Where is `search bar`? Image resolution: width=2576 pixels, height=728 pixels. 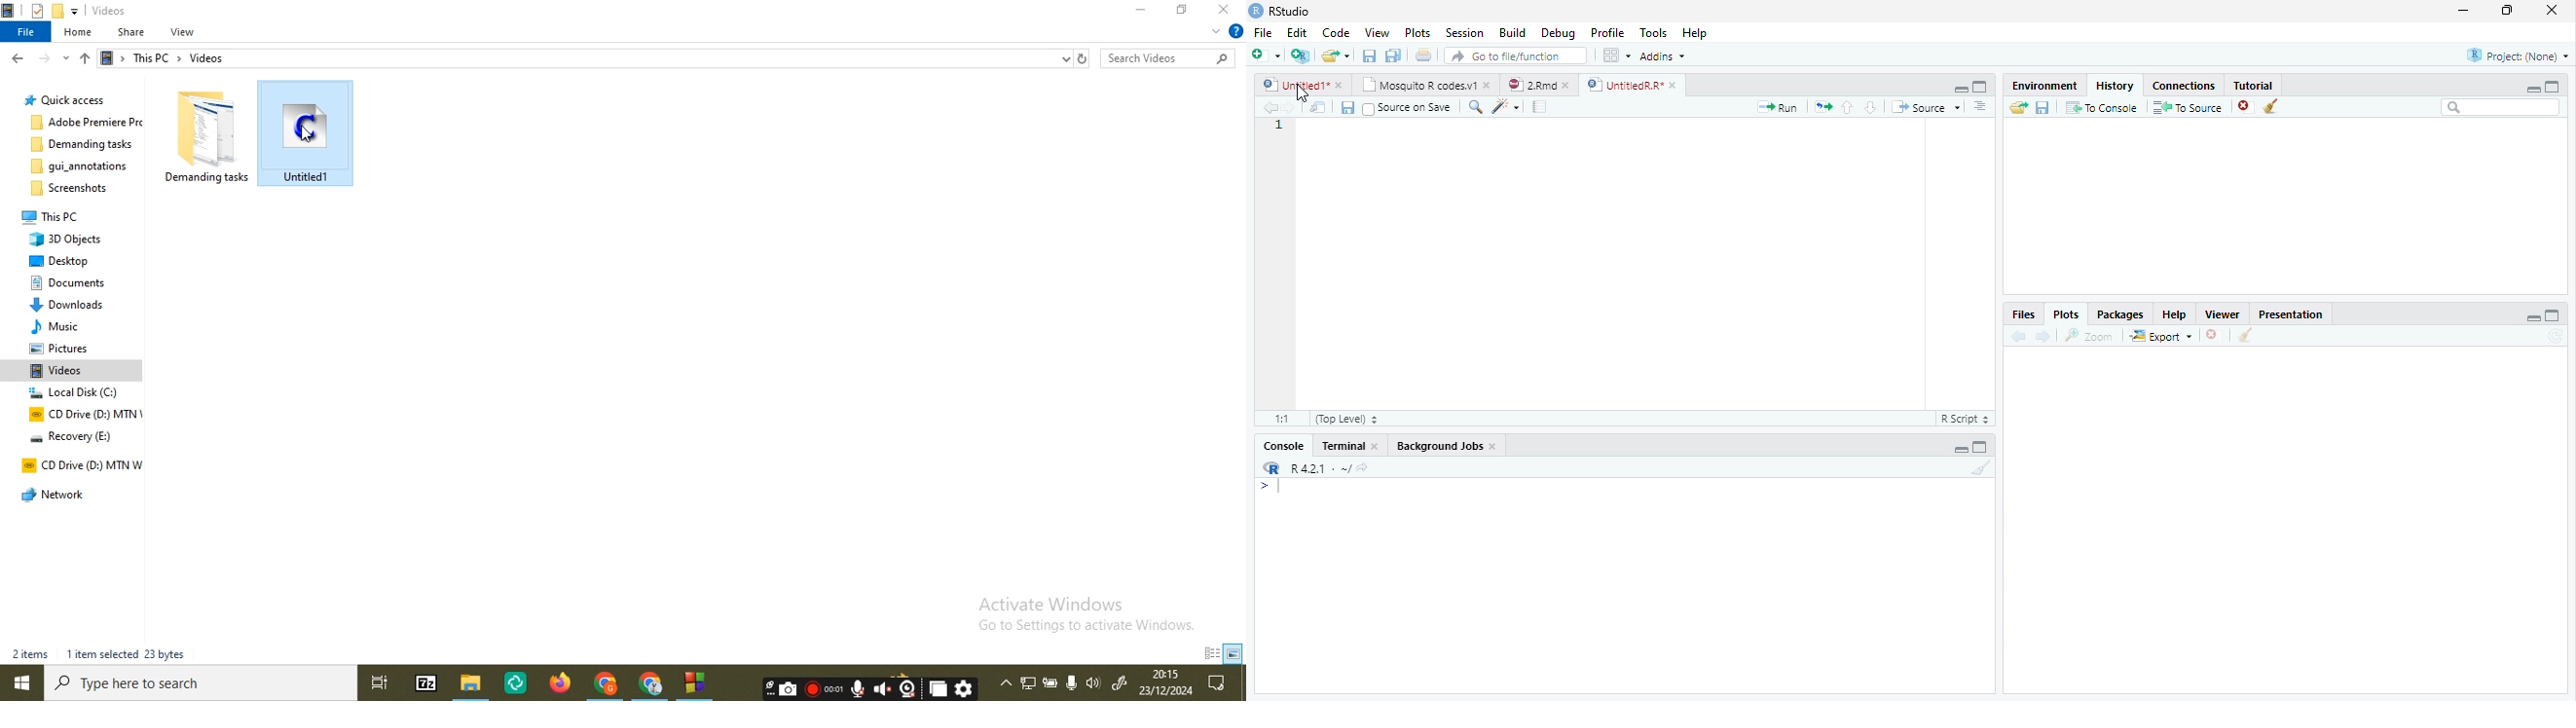 search bar is located at coordinates (202, 682).